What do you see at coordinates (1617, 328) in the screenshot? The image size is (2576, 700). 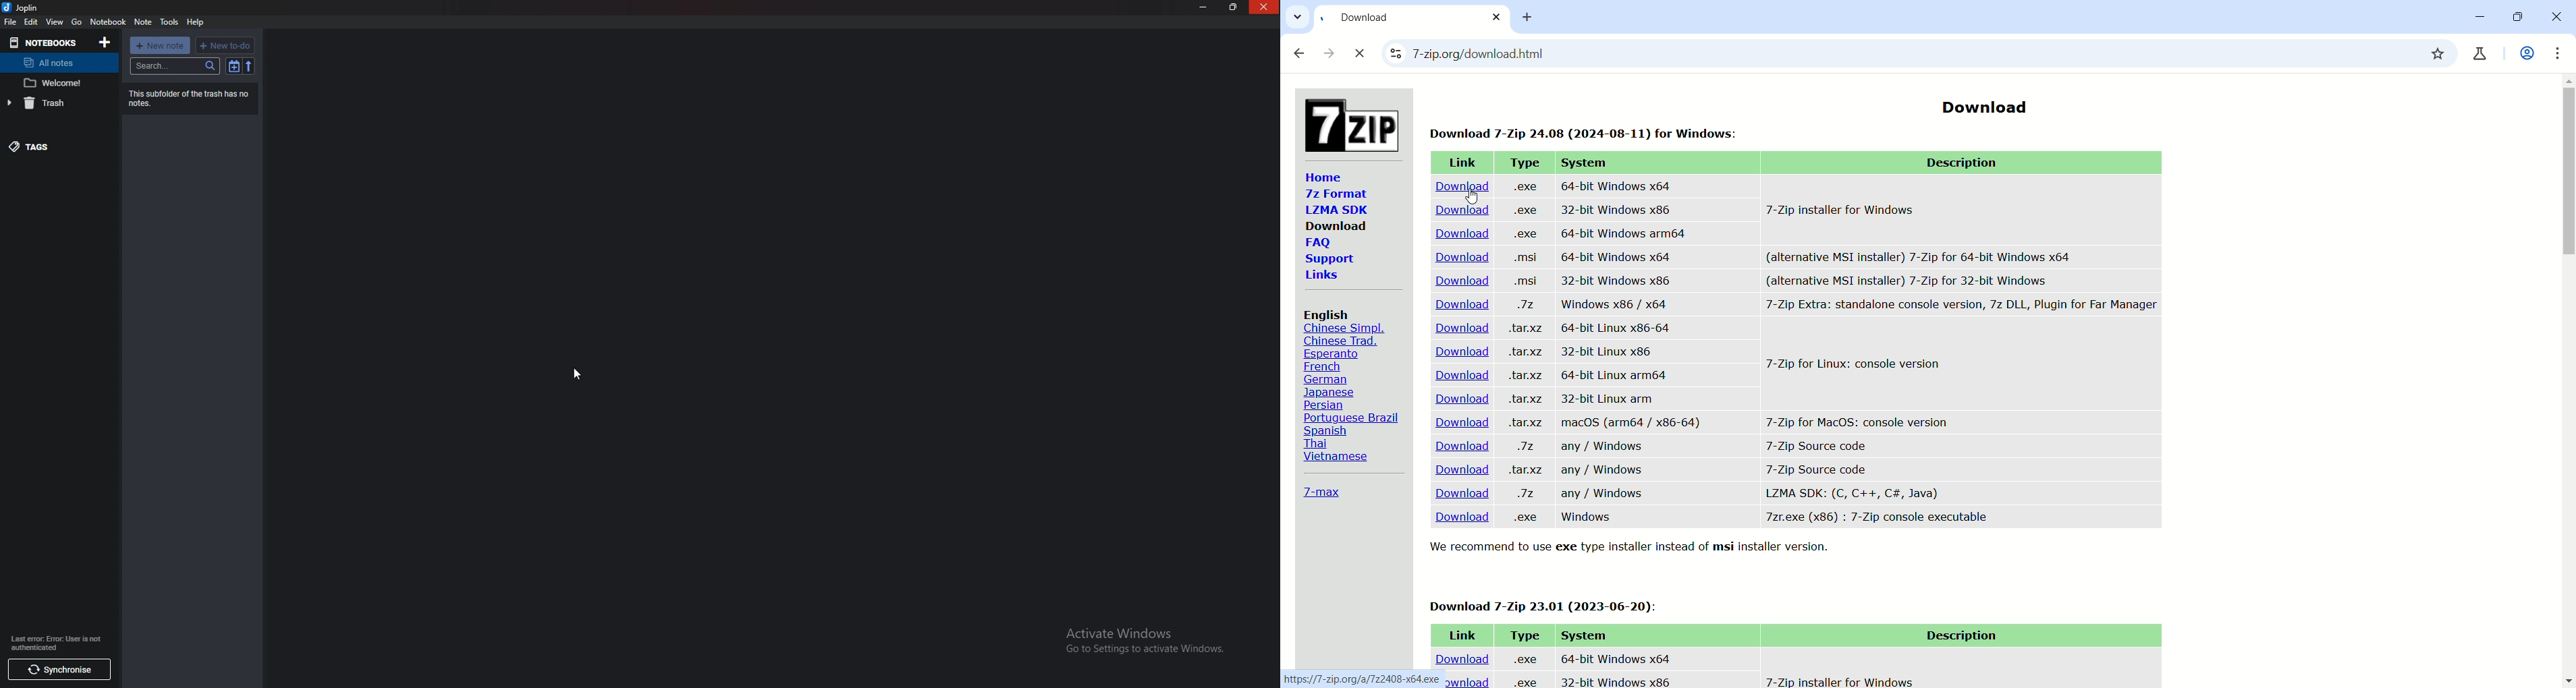 I see `64-bit Linux x86-64` at bounding box center [1617, 328].